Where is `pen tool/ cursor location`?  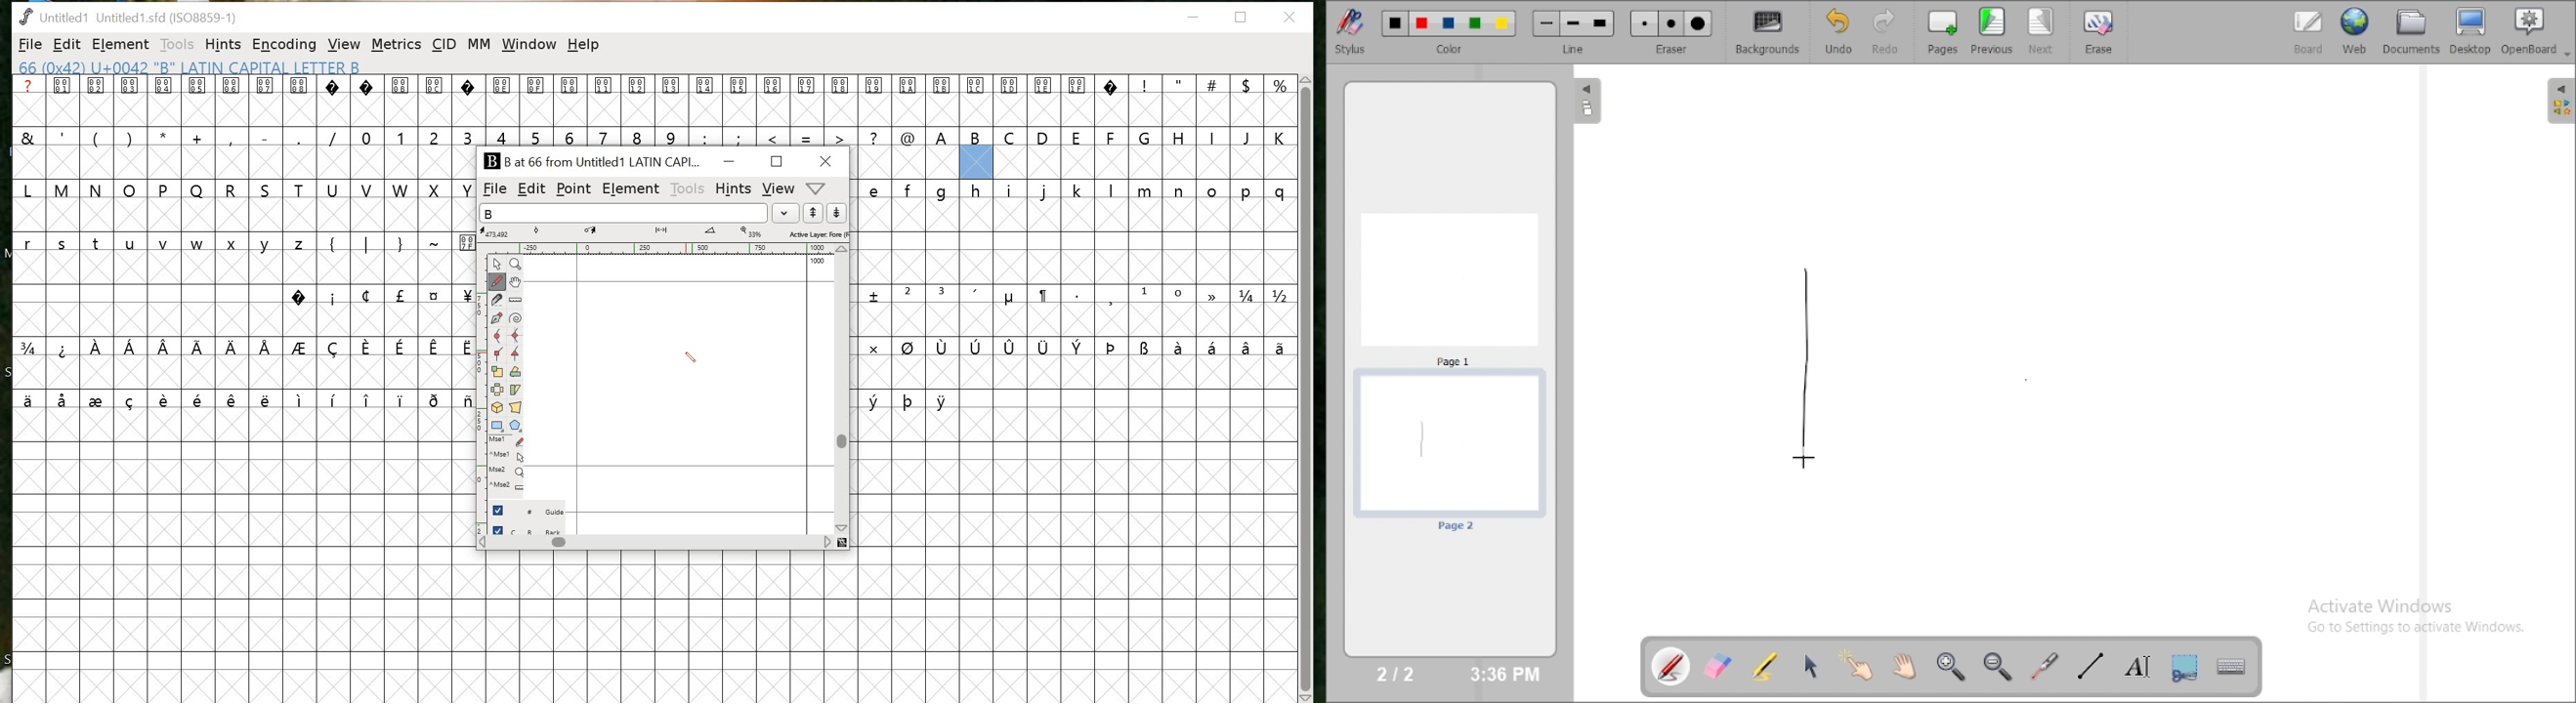 pen tool/ cursor location is located at coordinates (690, 358).